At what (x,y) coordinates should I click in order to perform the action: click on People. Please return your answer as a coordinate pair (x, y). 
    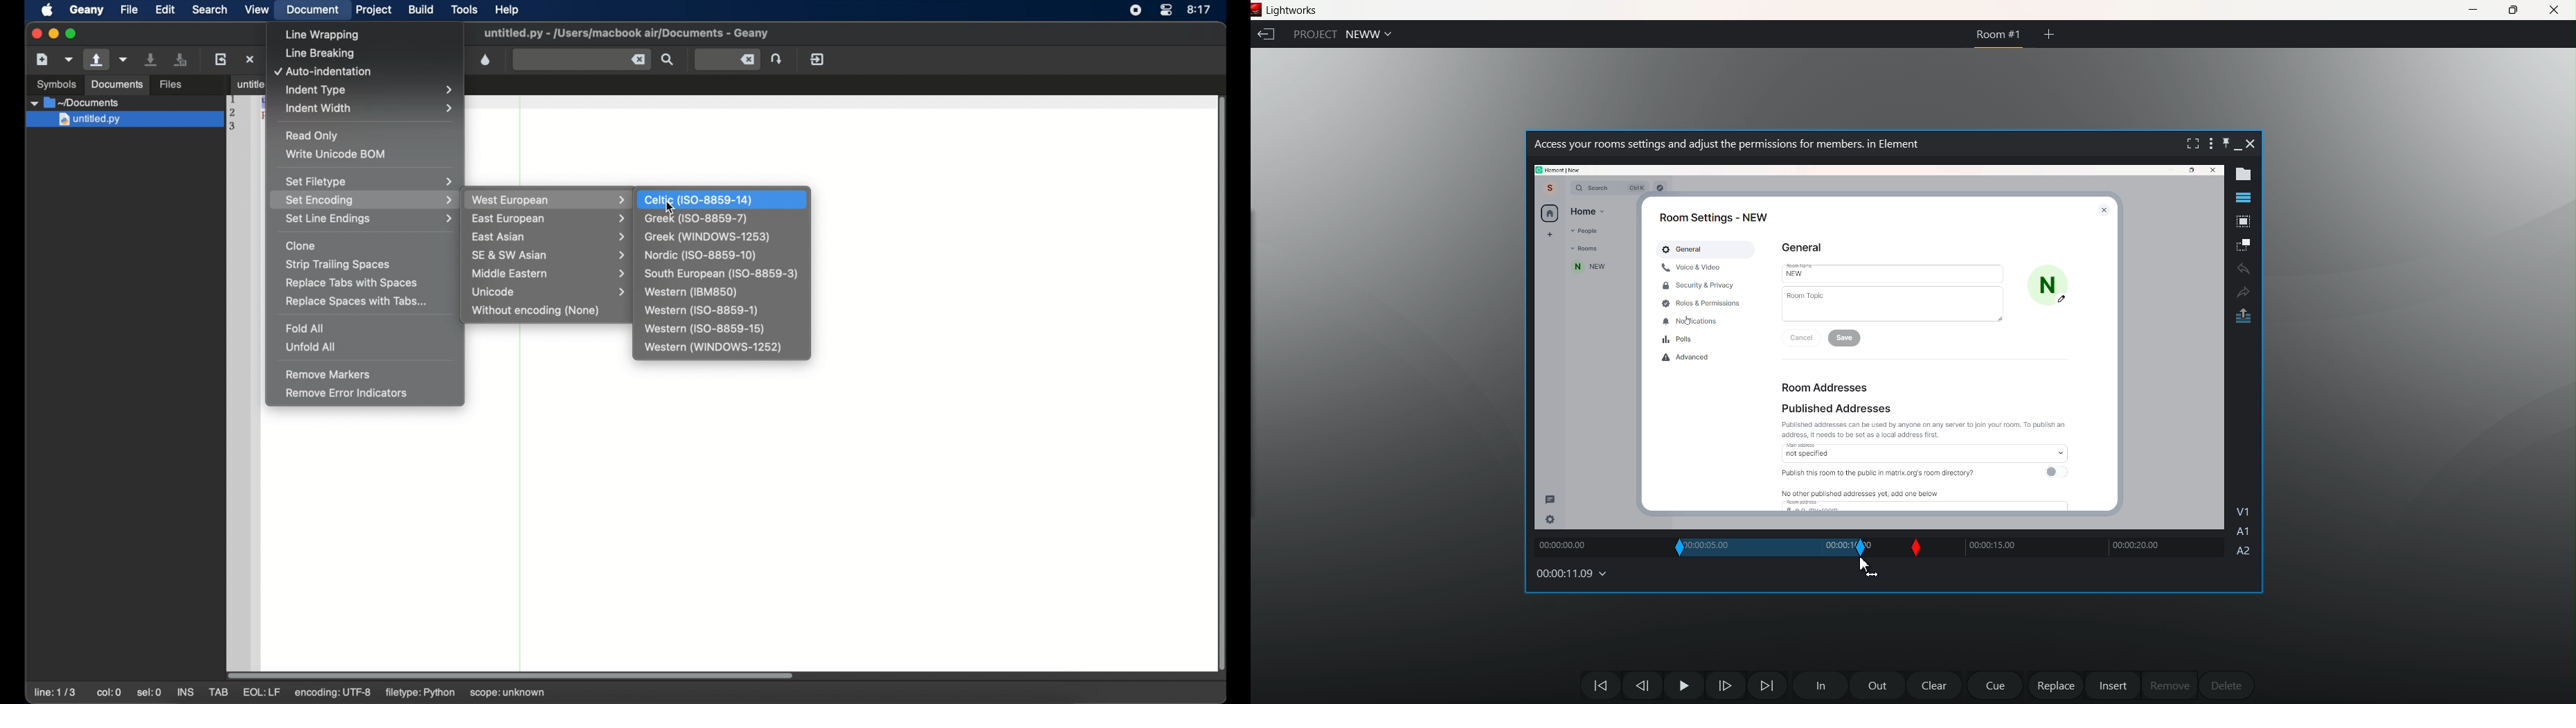
    Looking at the image, I should click on (1585, 231).